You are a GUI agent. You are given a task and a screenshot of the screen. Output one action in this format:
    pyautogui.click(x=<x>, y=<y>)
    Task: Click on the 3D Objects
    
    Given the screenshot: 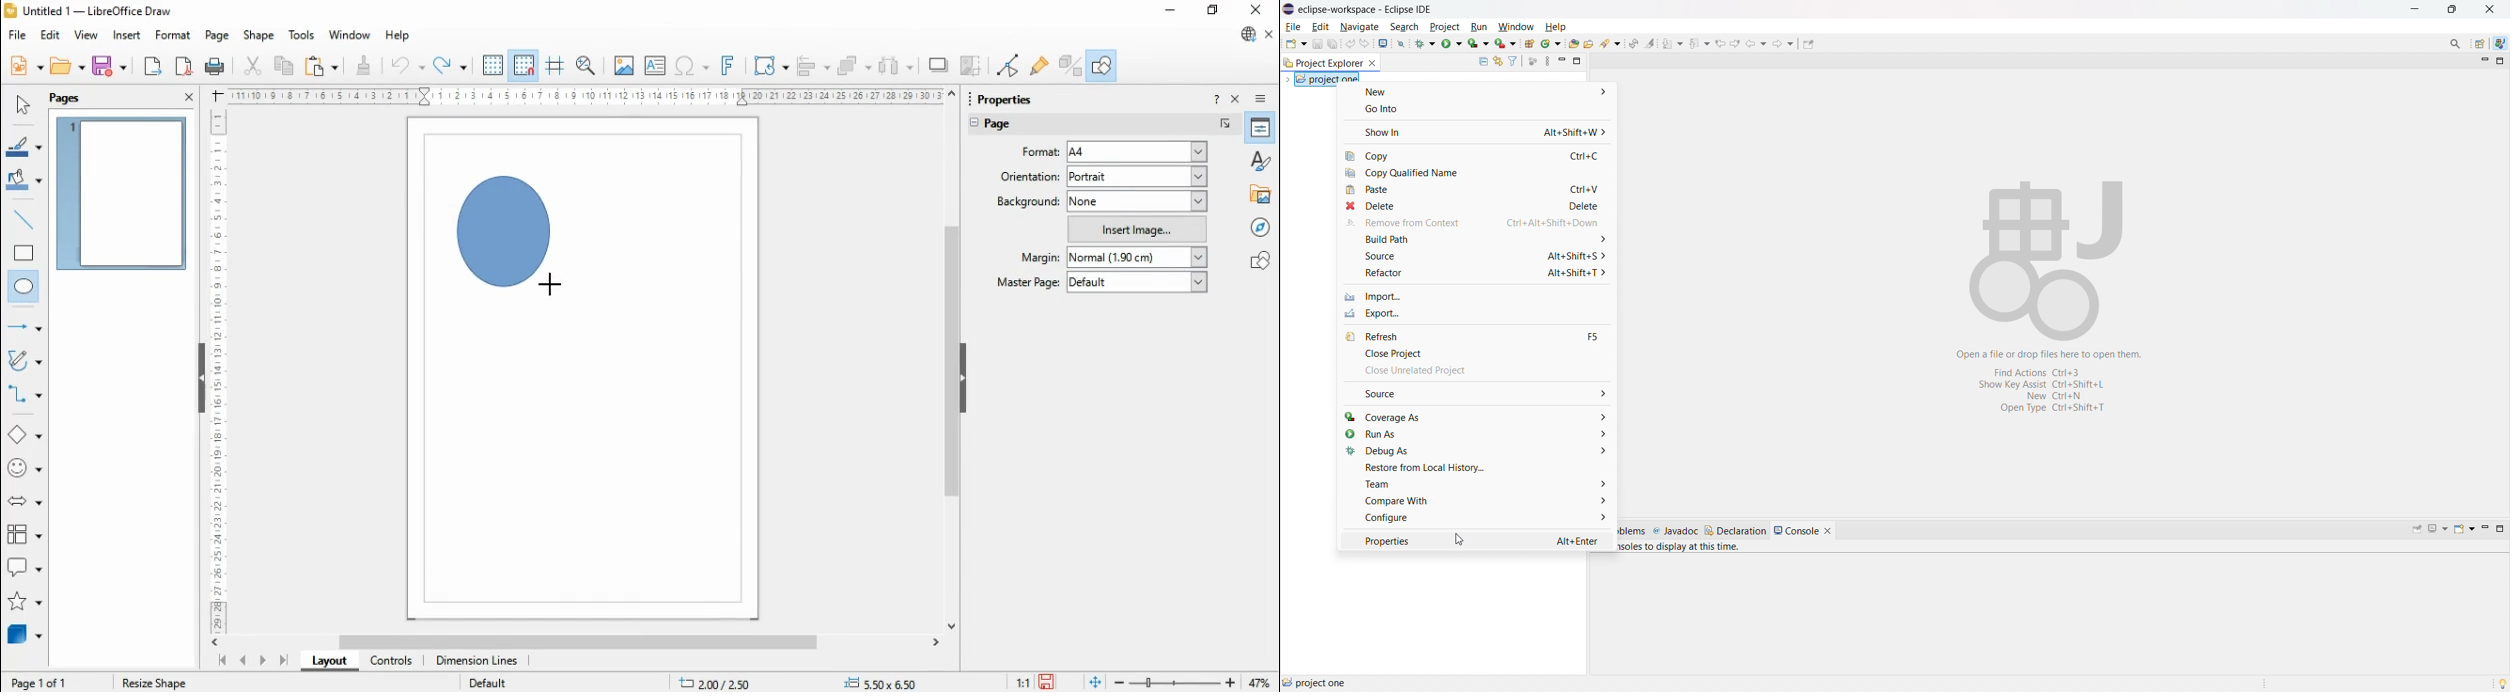 What is the action you would take?
    pyautogui.click(x=23, y=635)
    